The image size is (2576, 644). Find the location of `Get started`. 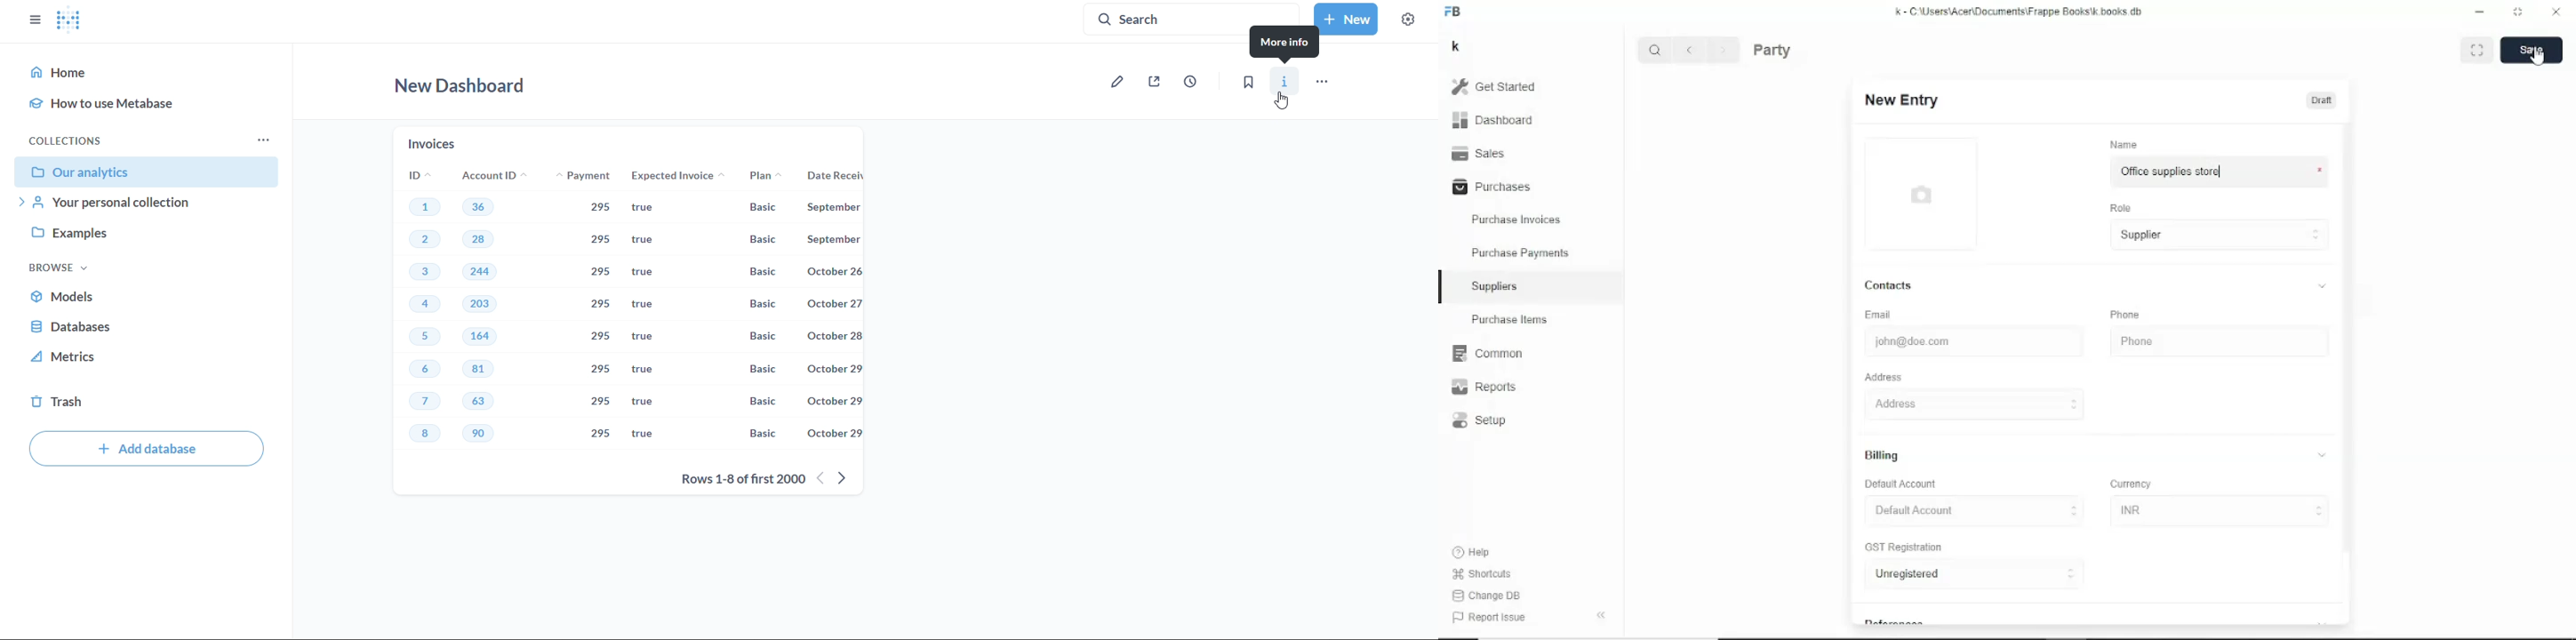

Get started is located at coordinates (1494, 86).